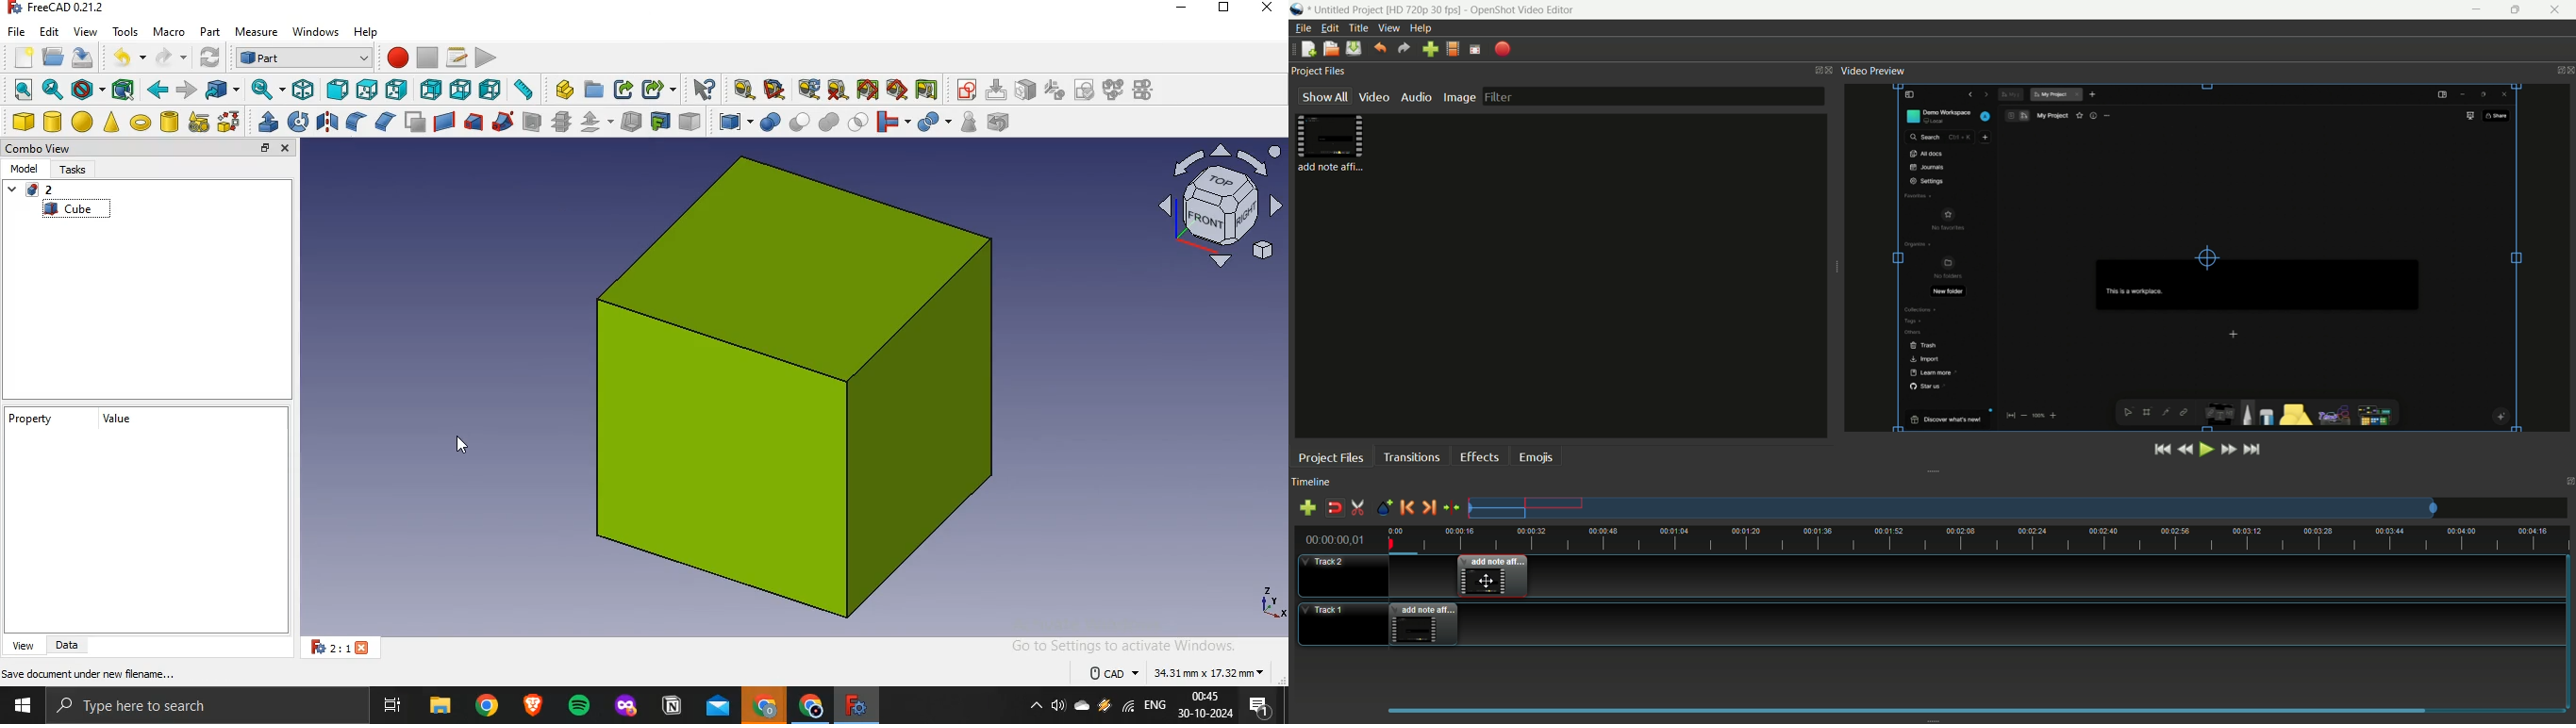  I want to click on profile, so click(1453, 50).